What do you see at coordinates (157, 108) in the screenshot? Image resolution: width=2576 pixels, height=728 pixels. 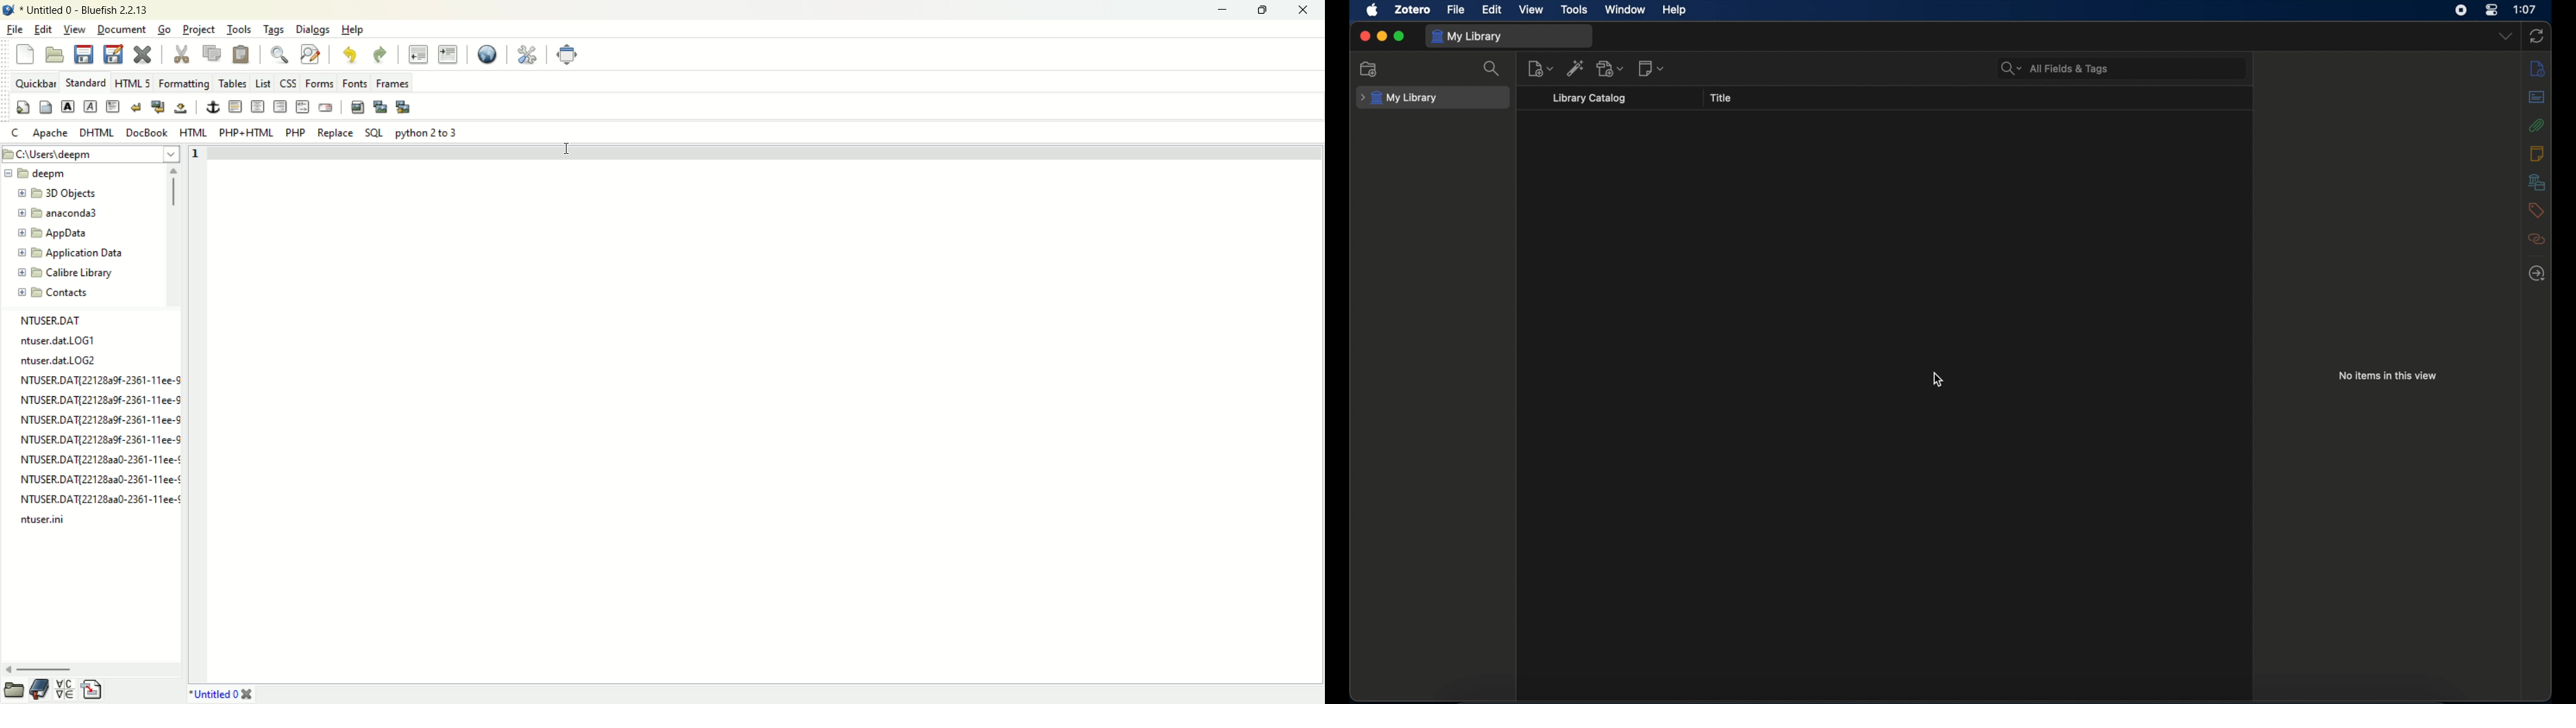 I see `break and clear` at bounding box center [157, 108].